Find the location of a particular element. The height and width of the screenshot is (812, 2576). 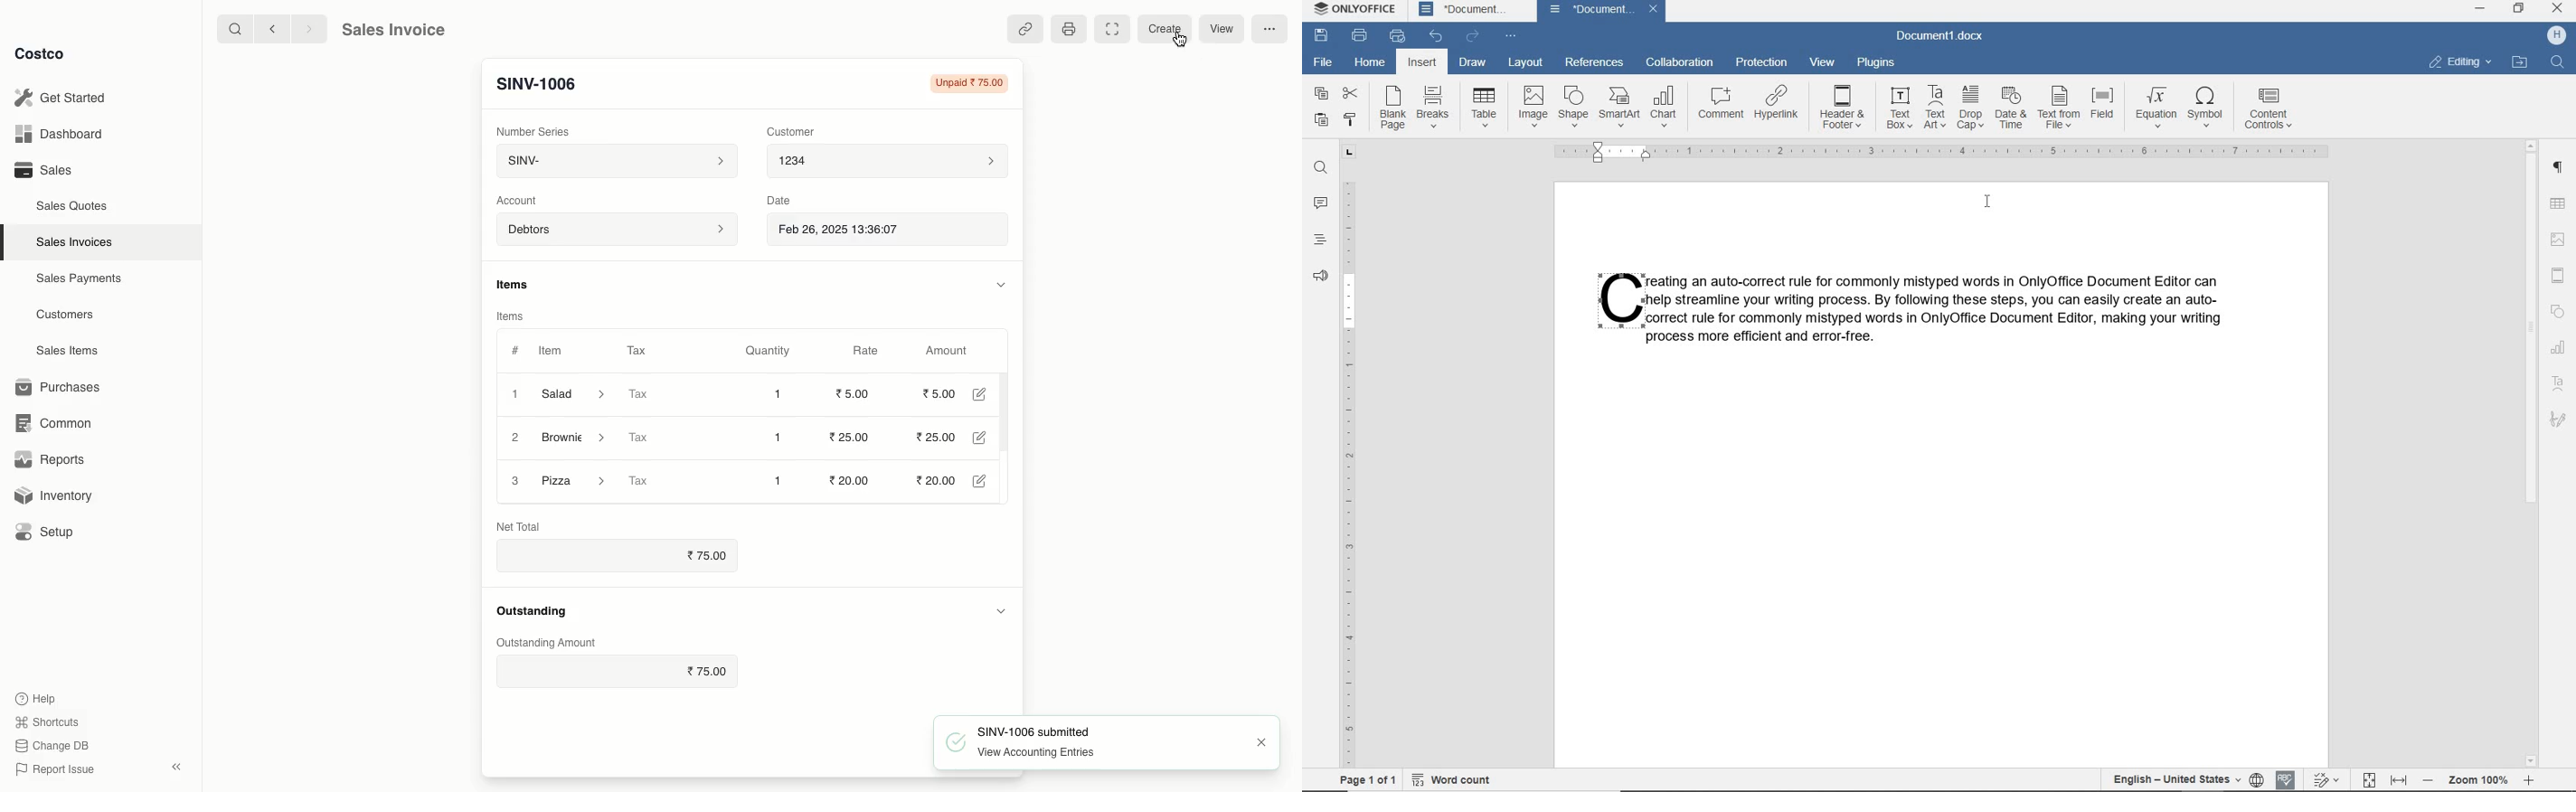

View is located at coordinates (1221, 30).